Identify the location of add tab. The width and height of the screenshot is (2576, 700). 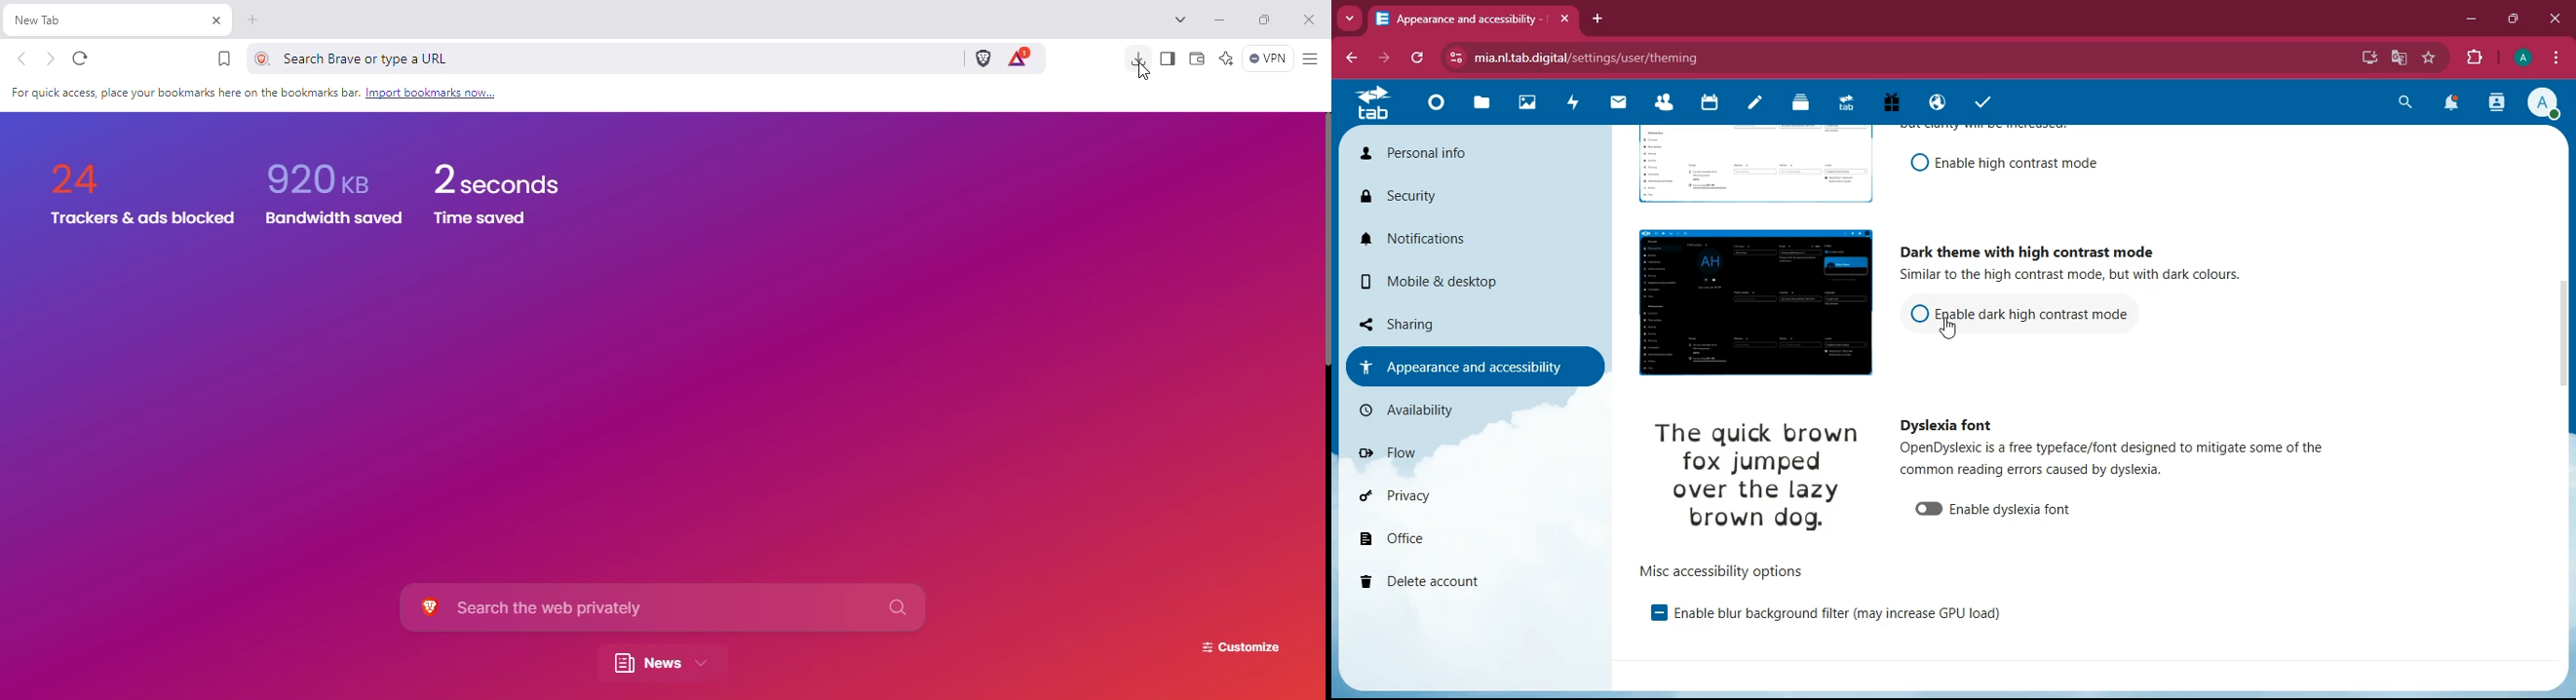
(1597, 18).